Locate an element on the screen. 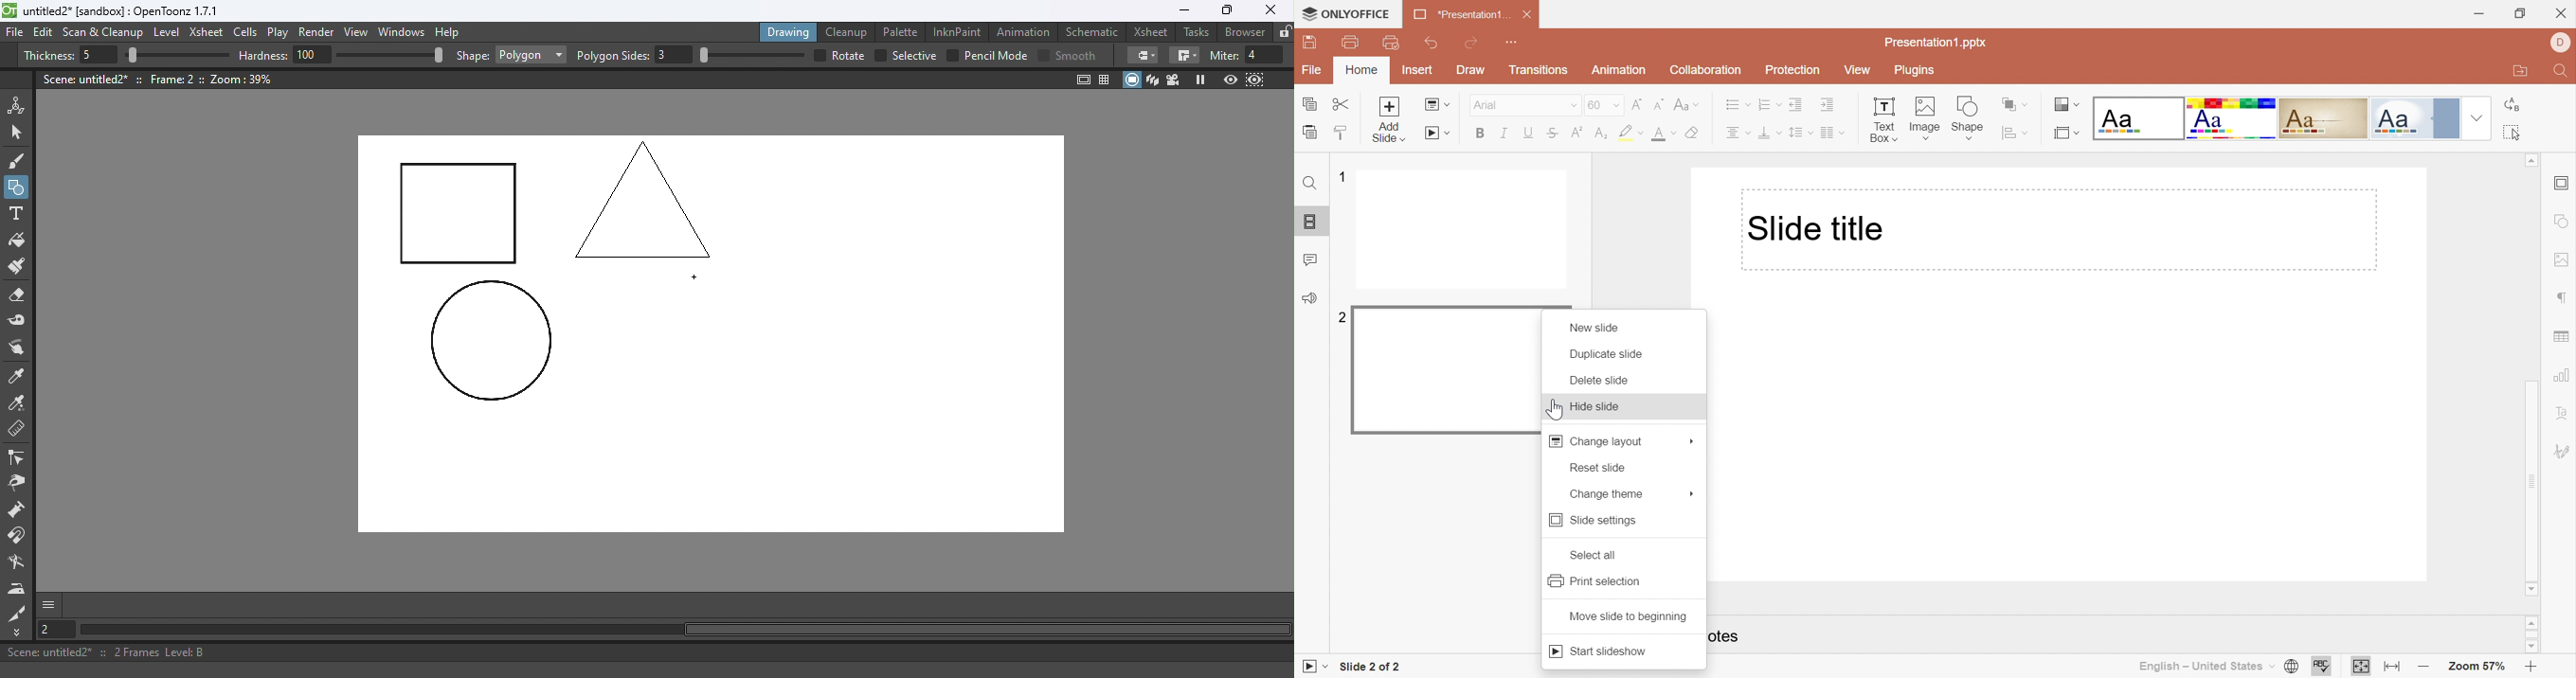  smooth is located at coordinates (1078, 55).